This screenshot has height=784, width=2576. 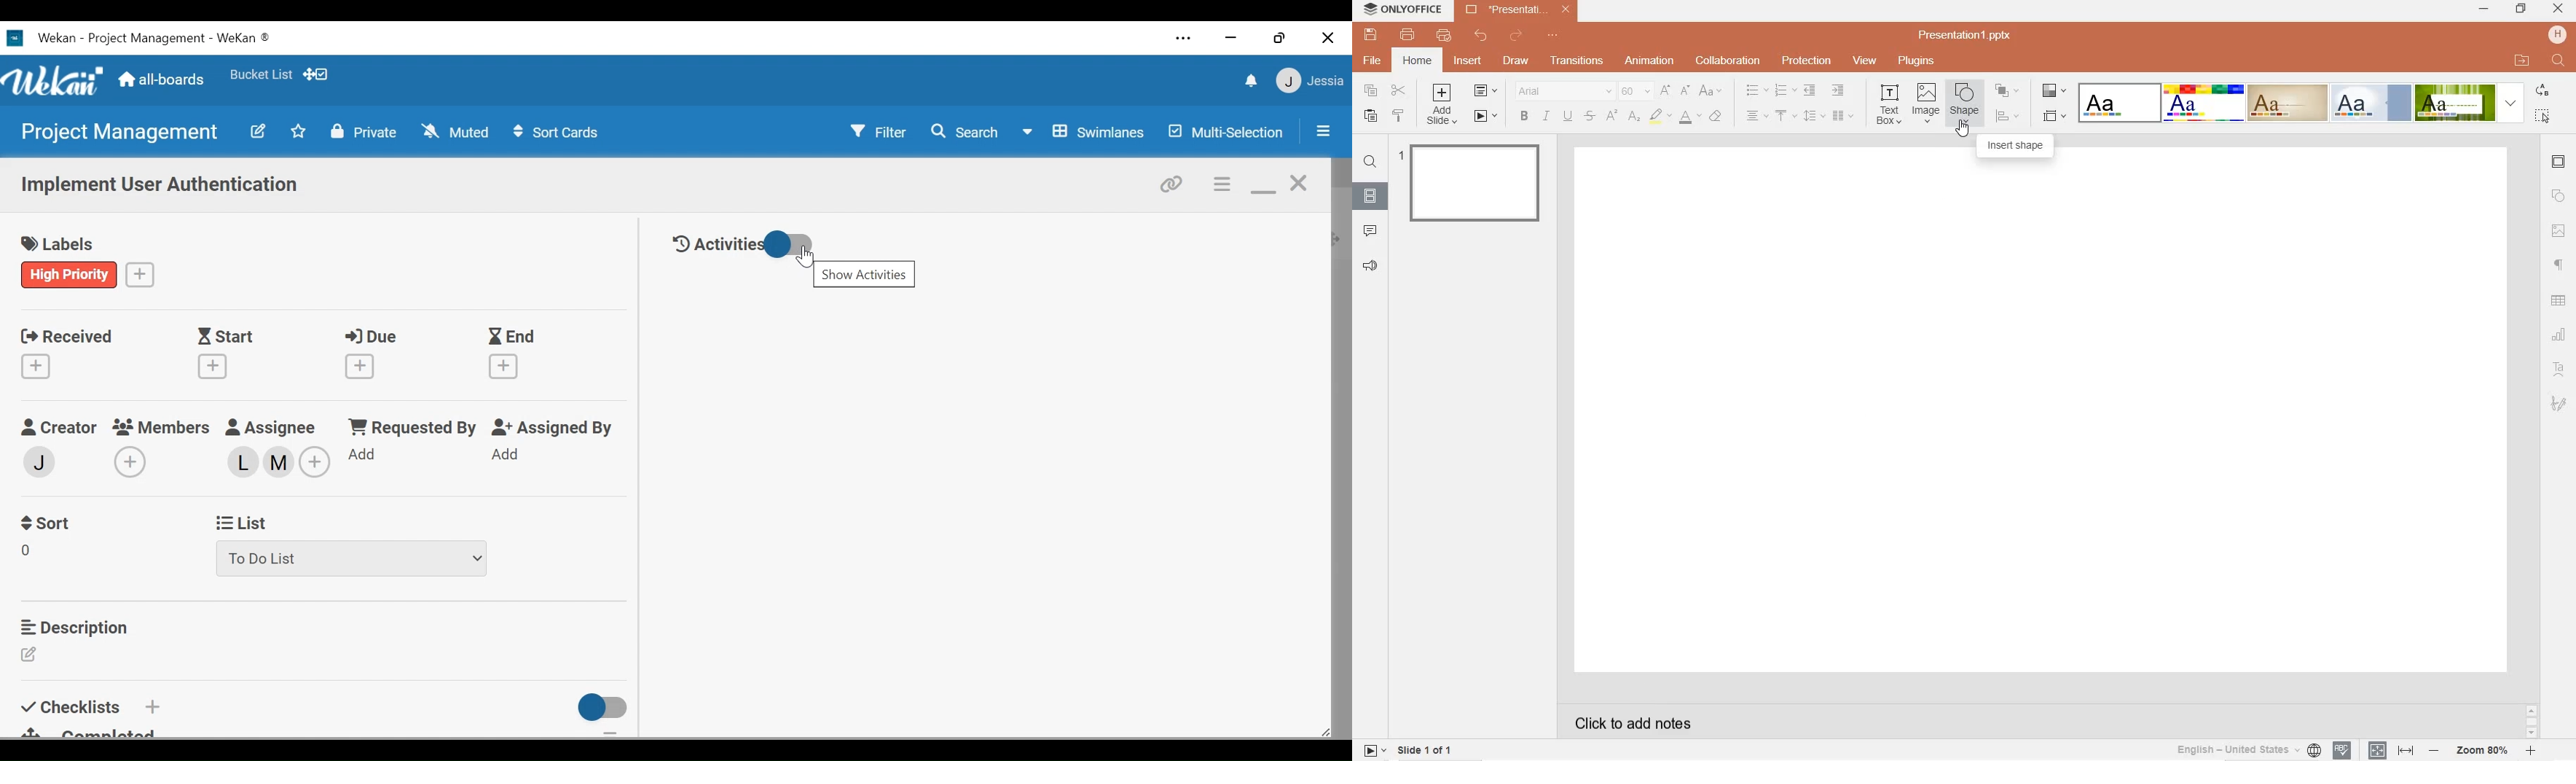 What do you see at coordinates (2559, 61) in the screenshot?
I see `FIND` at bounding box center [2559, 61].